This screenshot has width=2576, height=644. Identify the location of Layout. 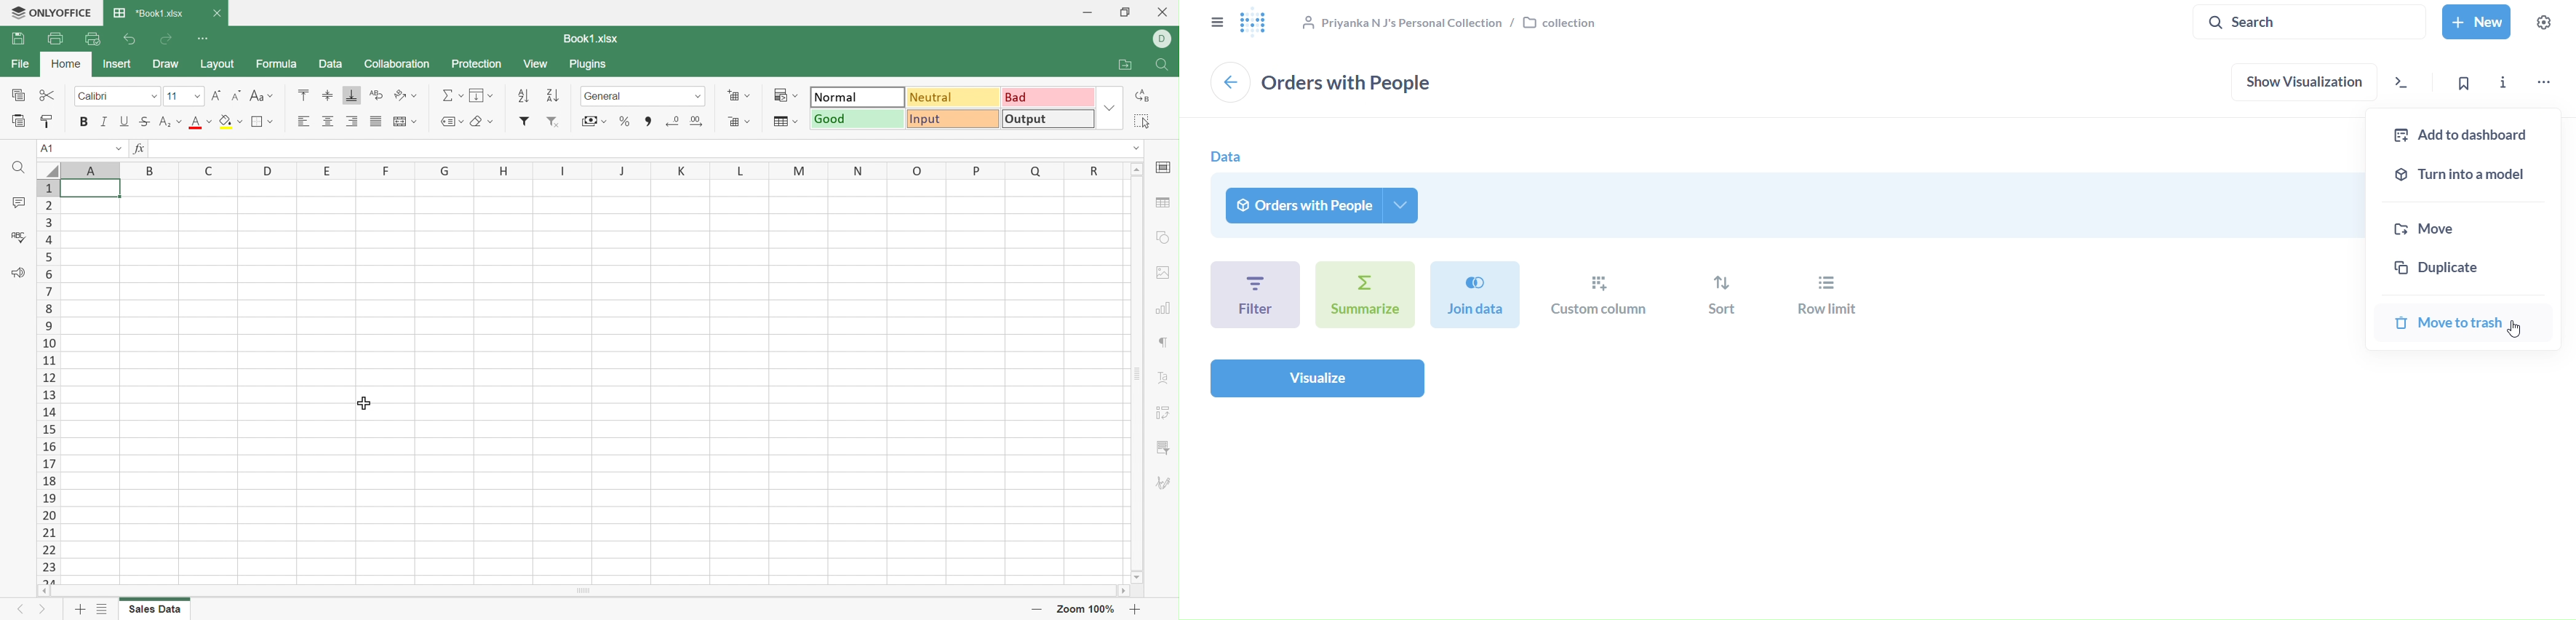
(216, 65).